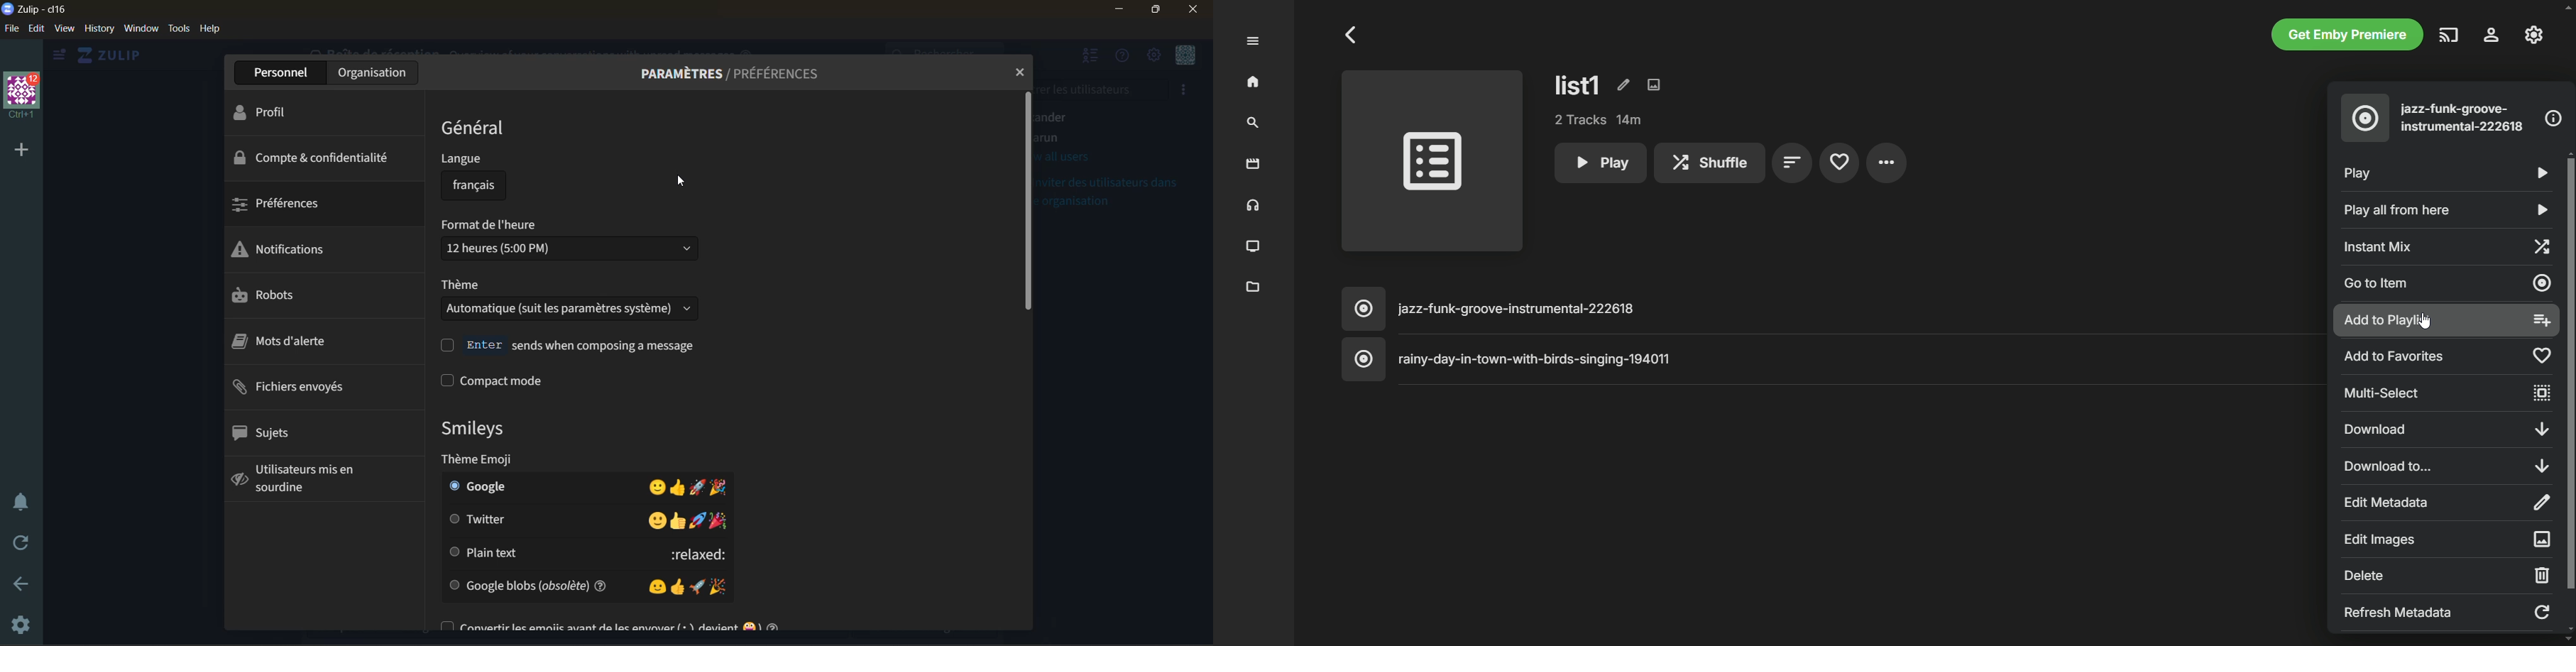 The height and width of the screenshot is (672, 2576). I want to click on refresh metadata, so click(2447, 611).